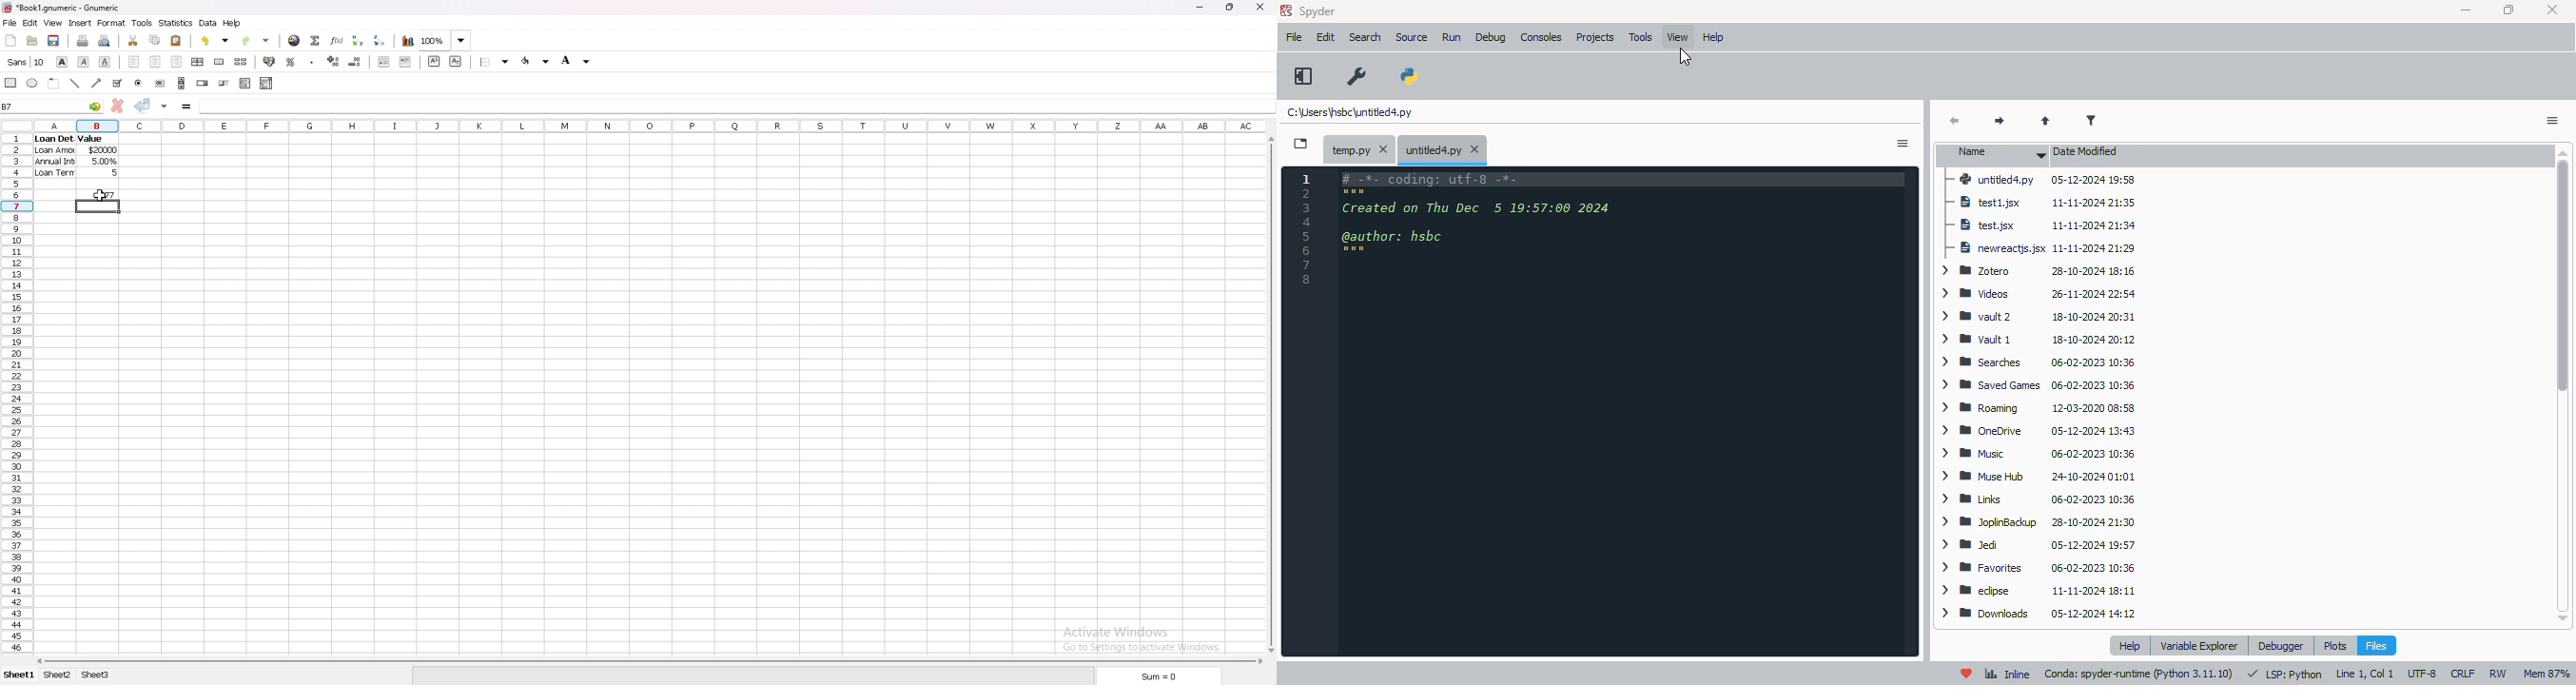 The width and height of the screenshot is (2576, 700). I want to click on save, so click(55, 40).